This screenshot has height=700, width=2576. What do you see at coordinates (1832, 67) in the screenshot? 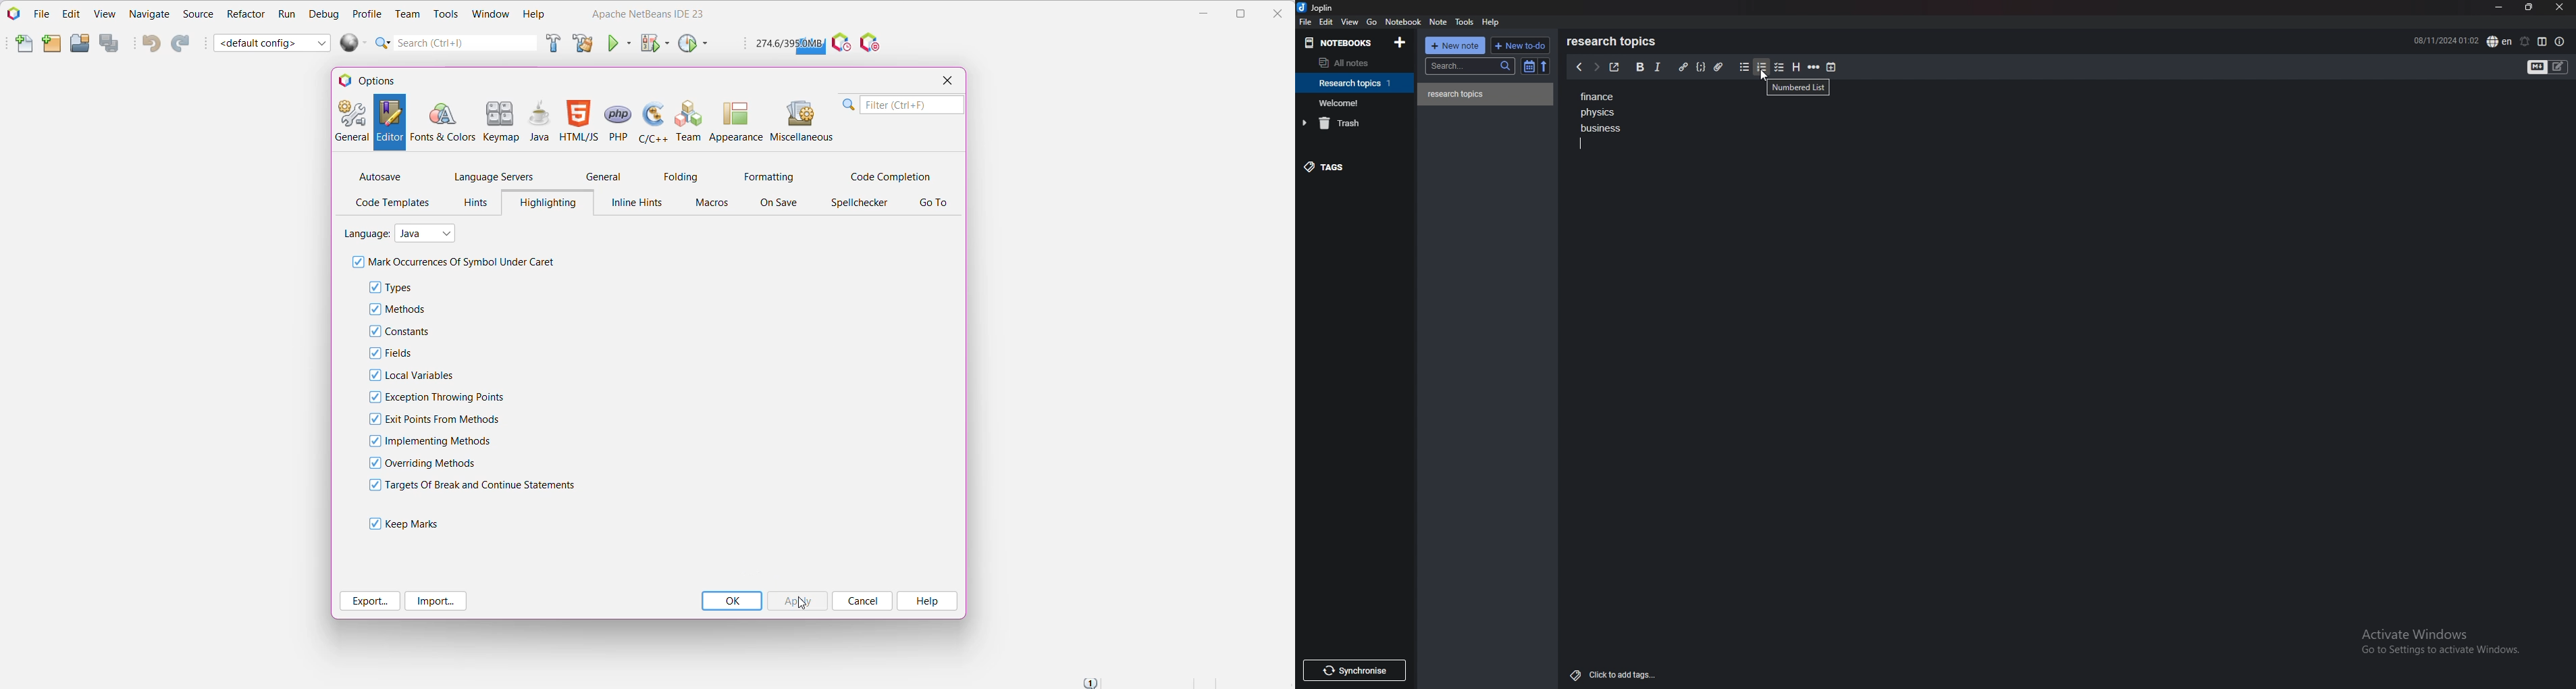
I see `add time` at bounding box center [1832, 67].